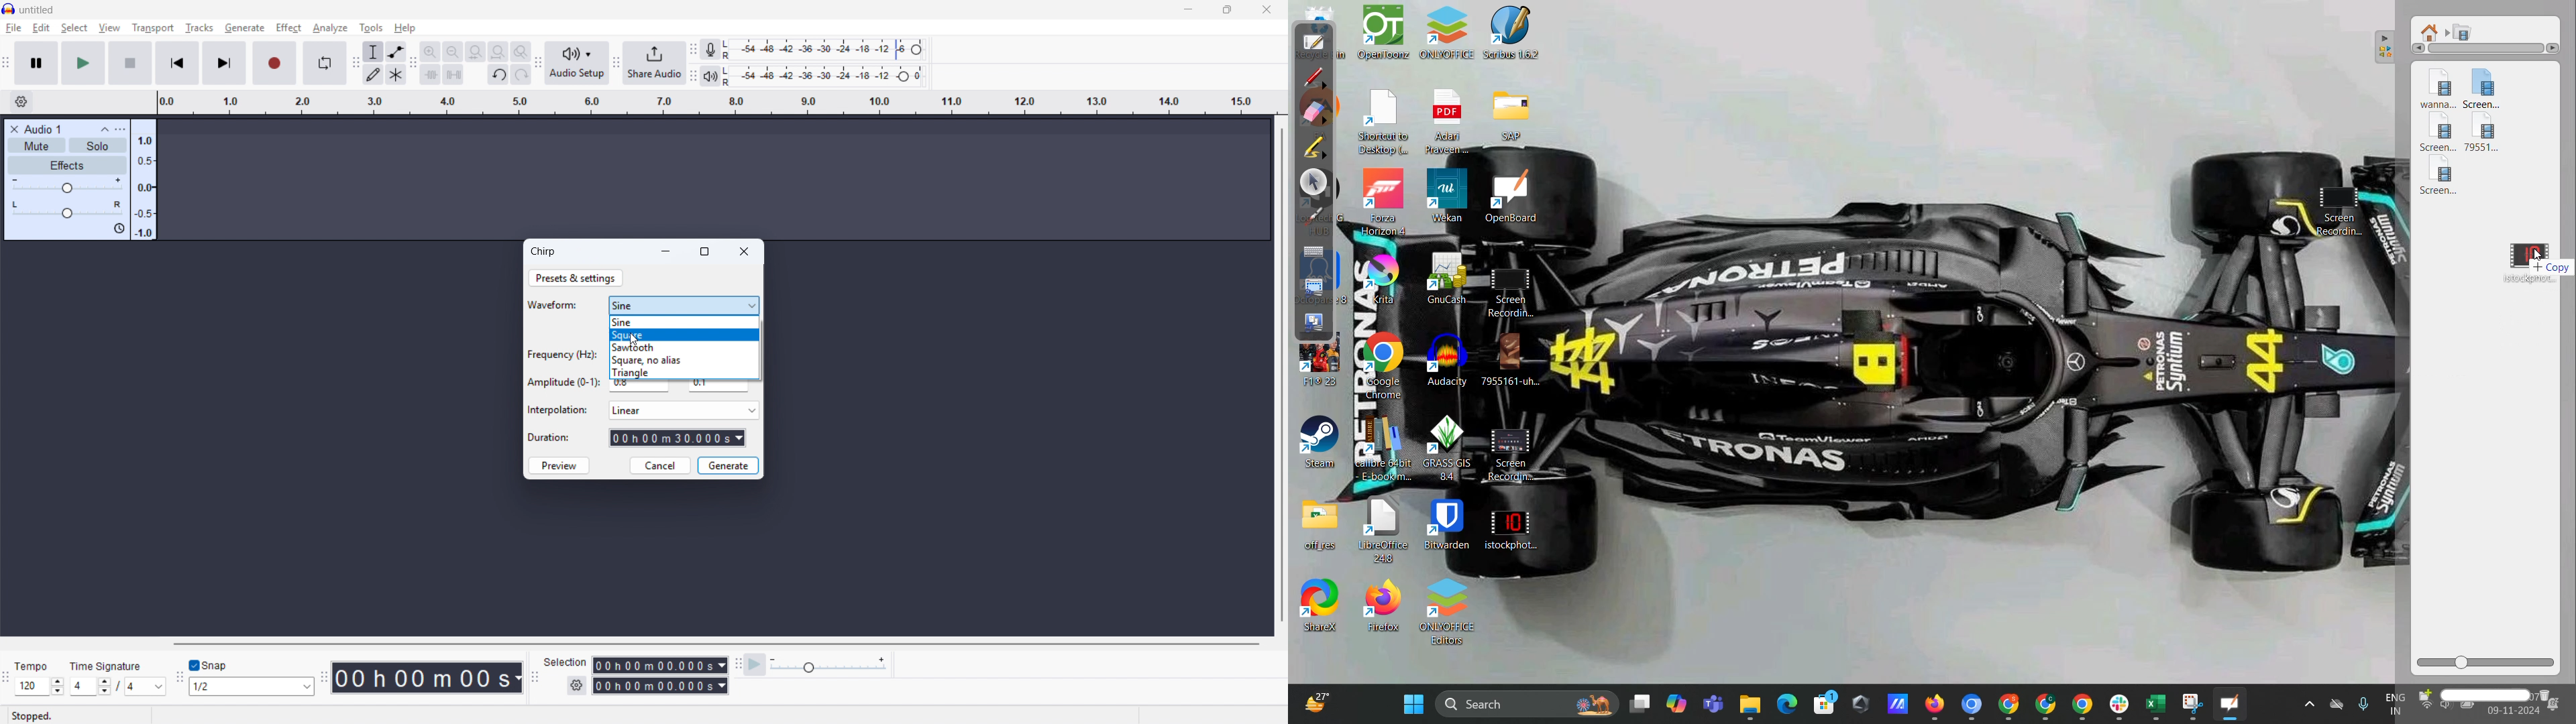 This screenshot has width=2576, height=728. I want to click on Zoom out , so click(453, 52).